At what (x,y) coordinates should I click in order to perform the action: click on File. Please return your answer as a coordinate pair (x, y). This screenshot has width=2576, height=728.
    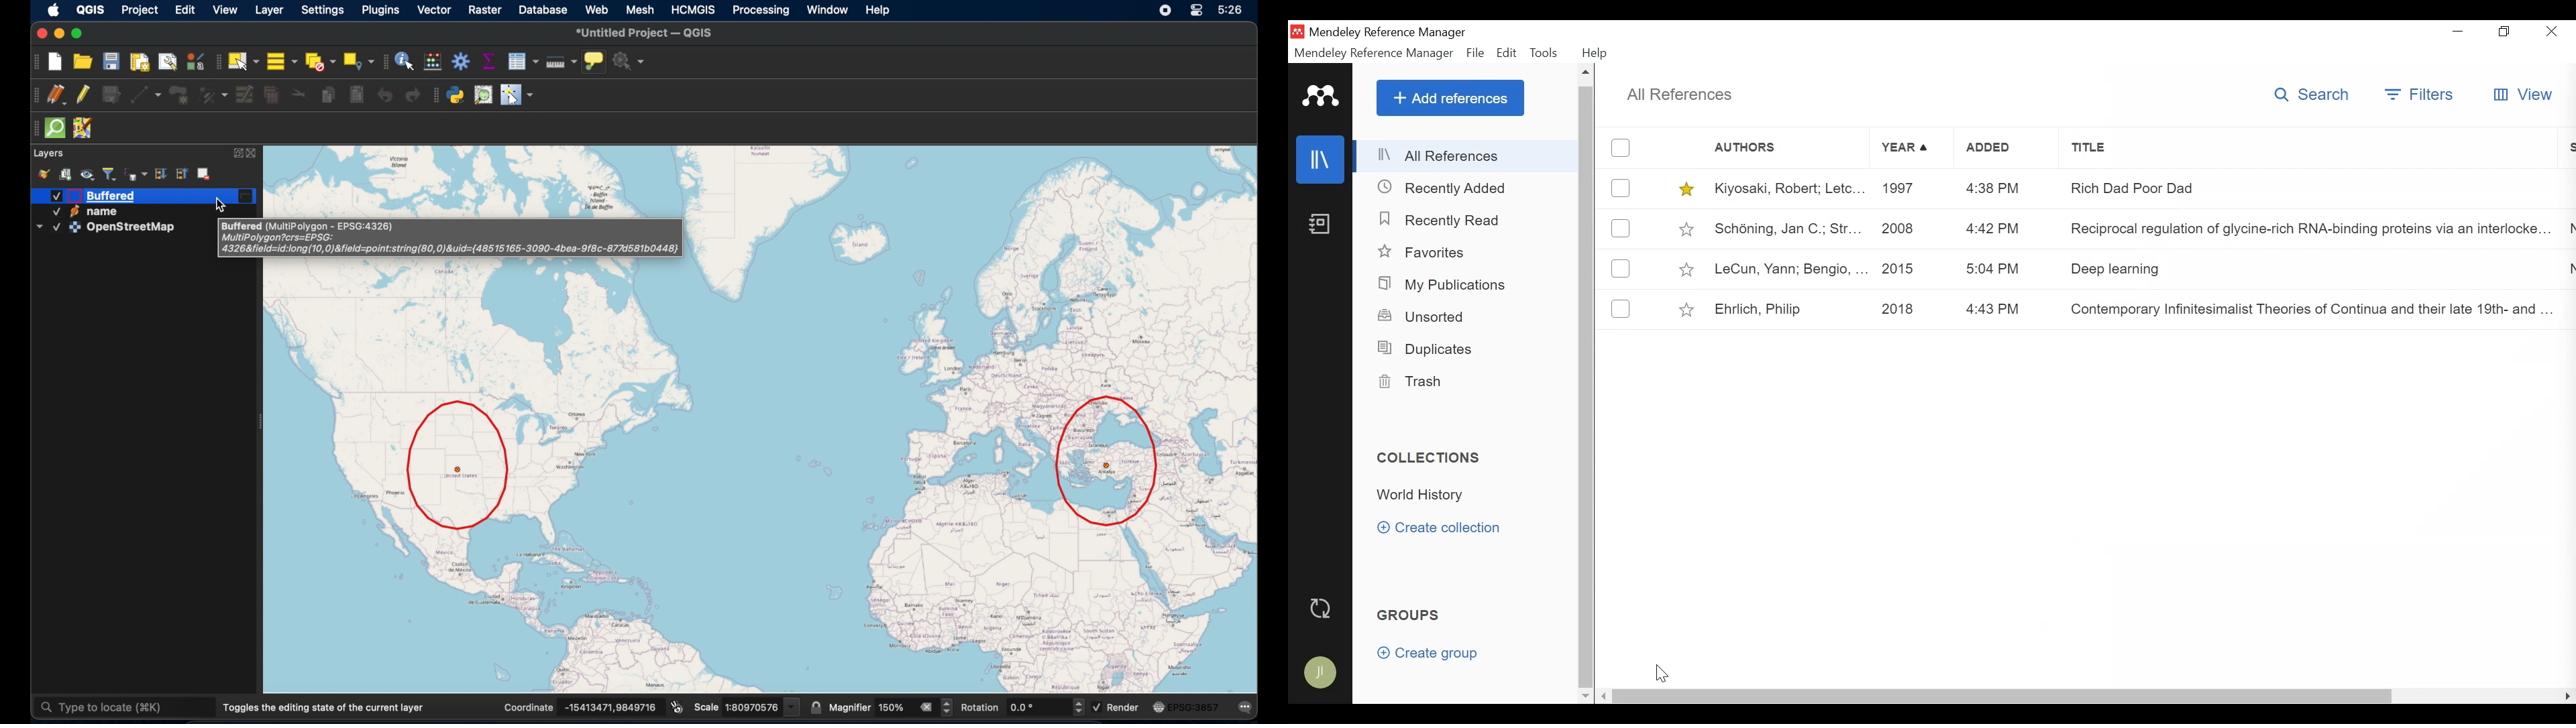
    Looking at the image, I should click on (1476, 53).